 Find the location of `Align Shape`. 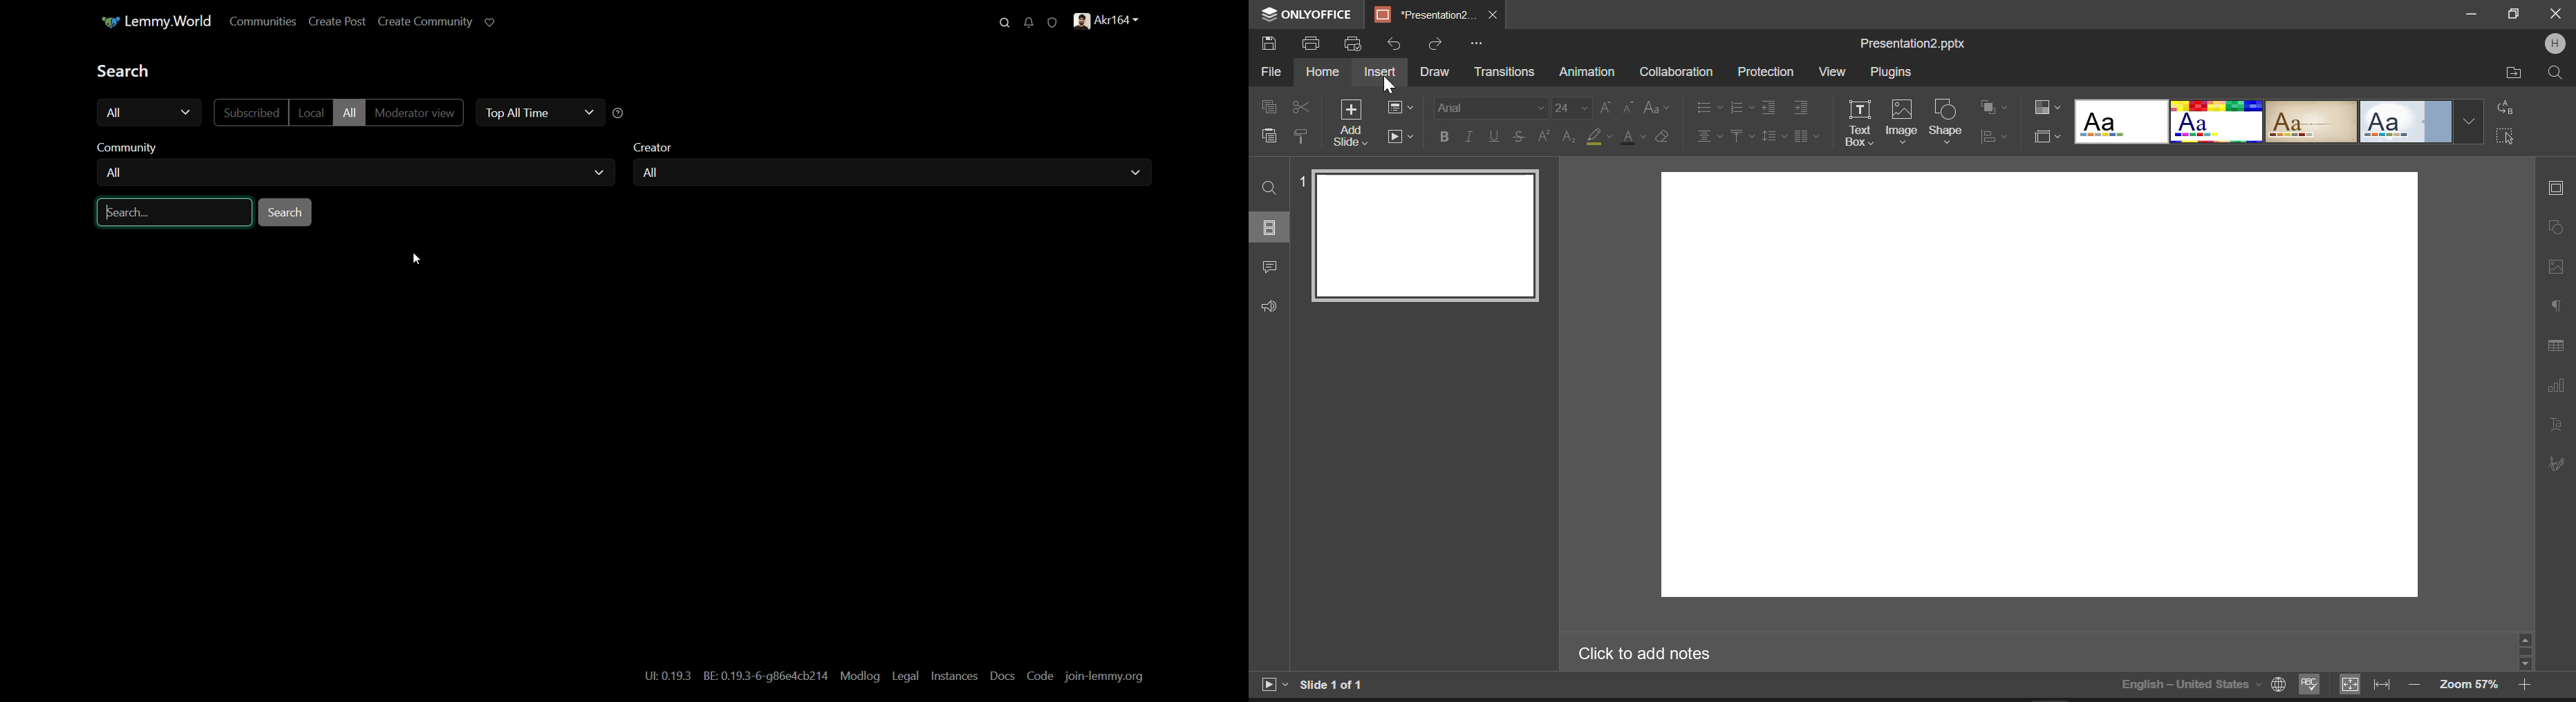

Align Shape is located at coordinates (1995, 139).